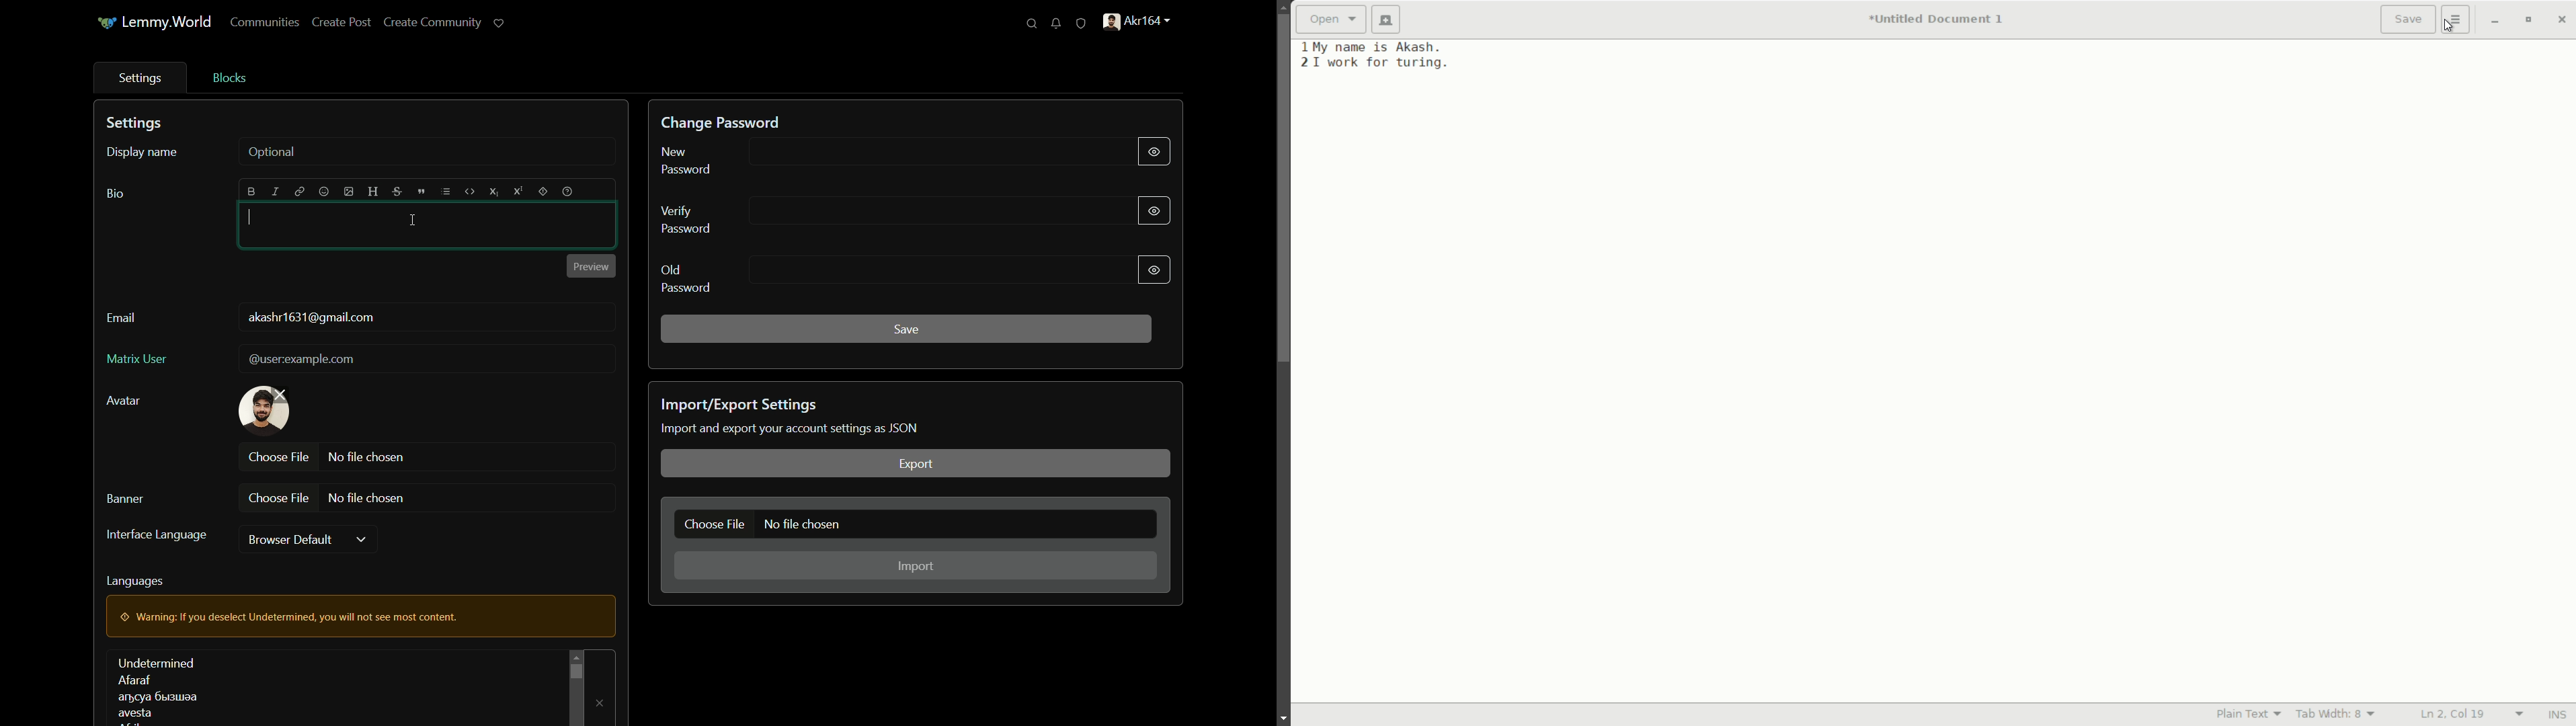  Describe the element at coordinates (434, 22) in the screenshot. I see `create community` at that location.